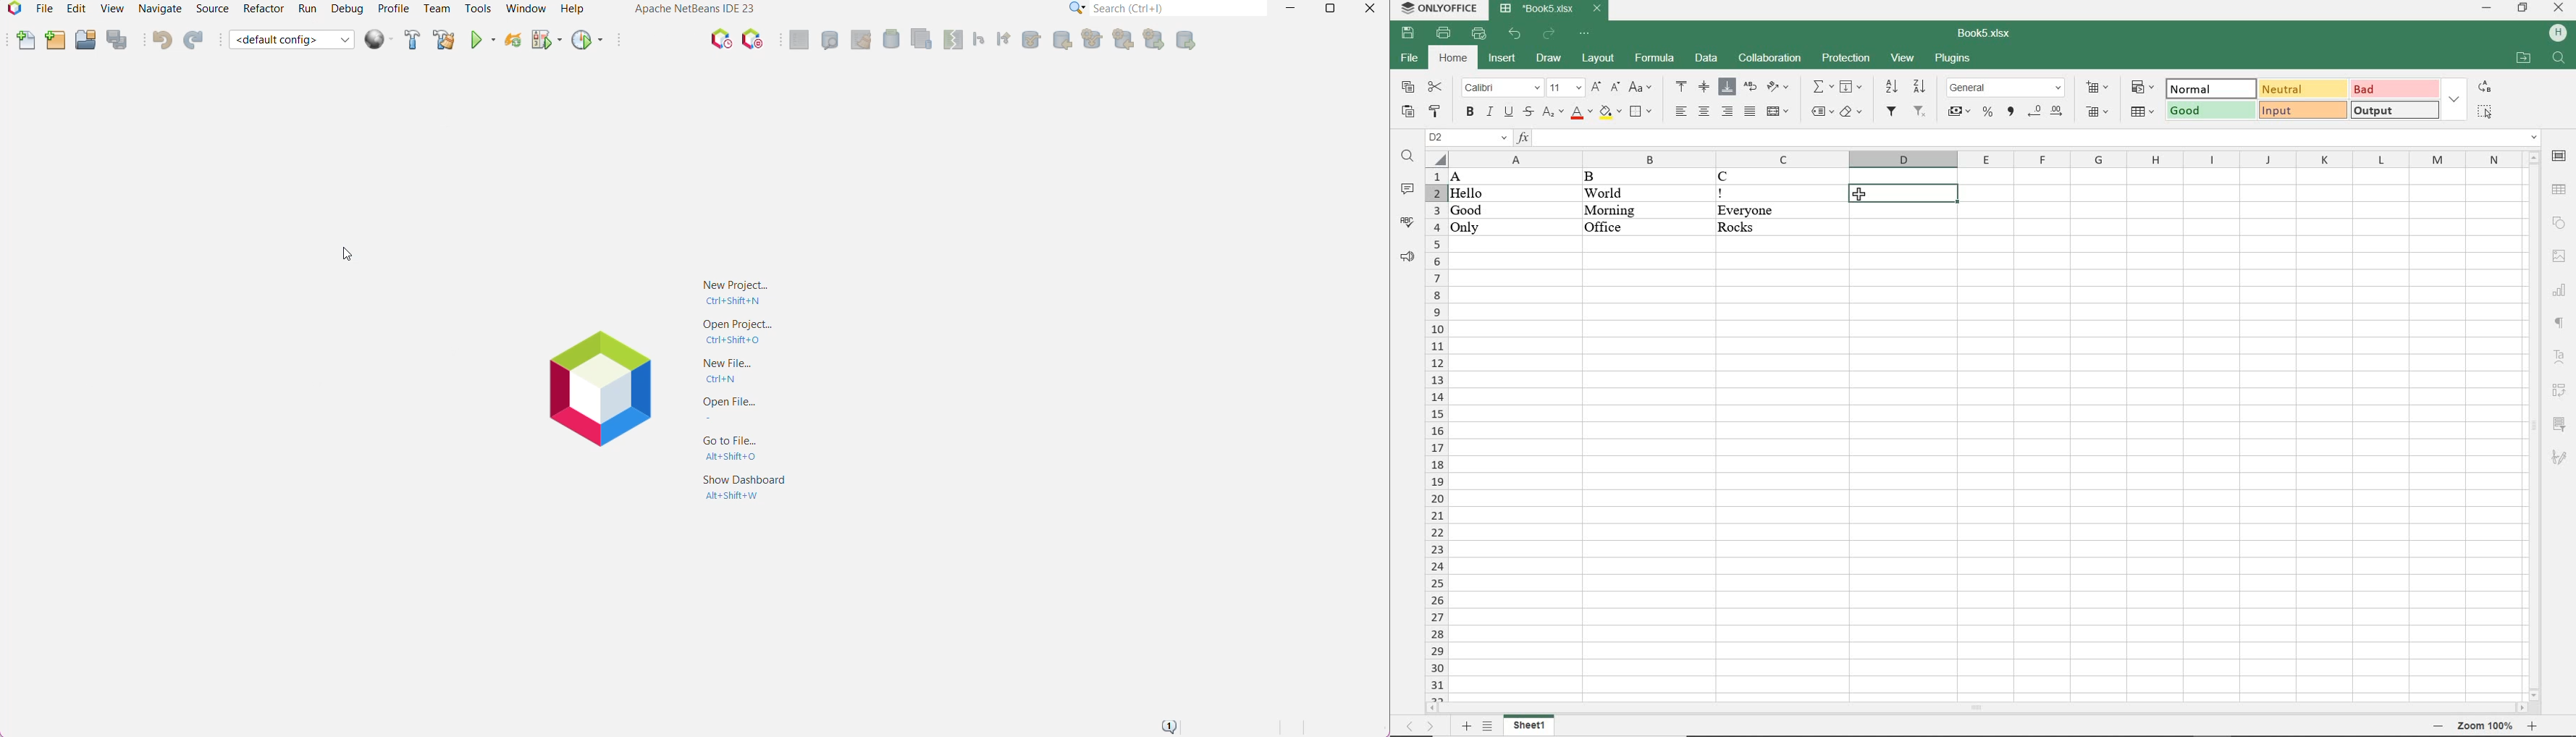 This screenshot has height=756, width=2576. What do you see at coordinates (1610, 227) in the screenshot?
I see `Office` at bounding box center [1610, 227].